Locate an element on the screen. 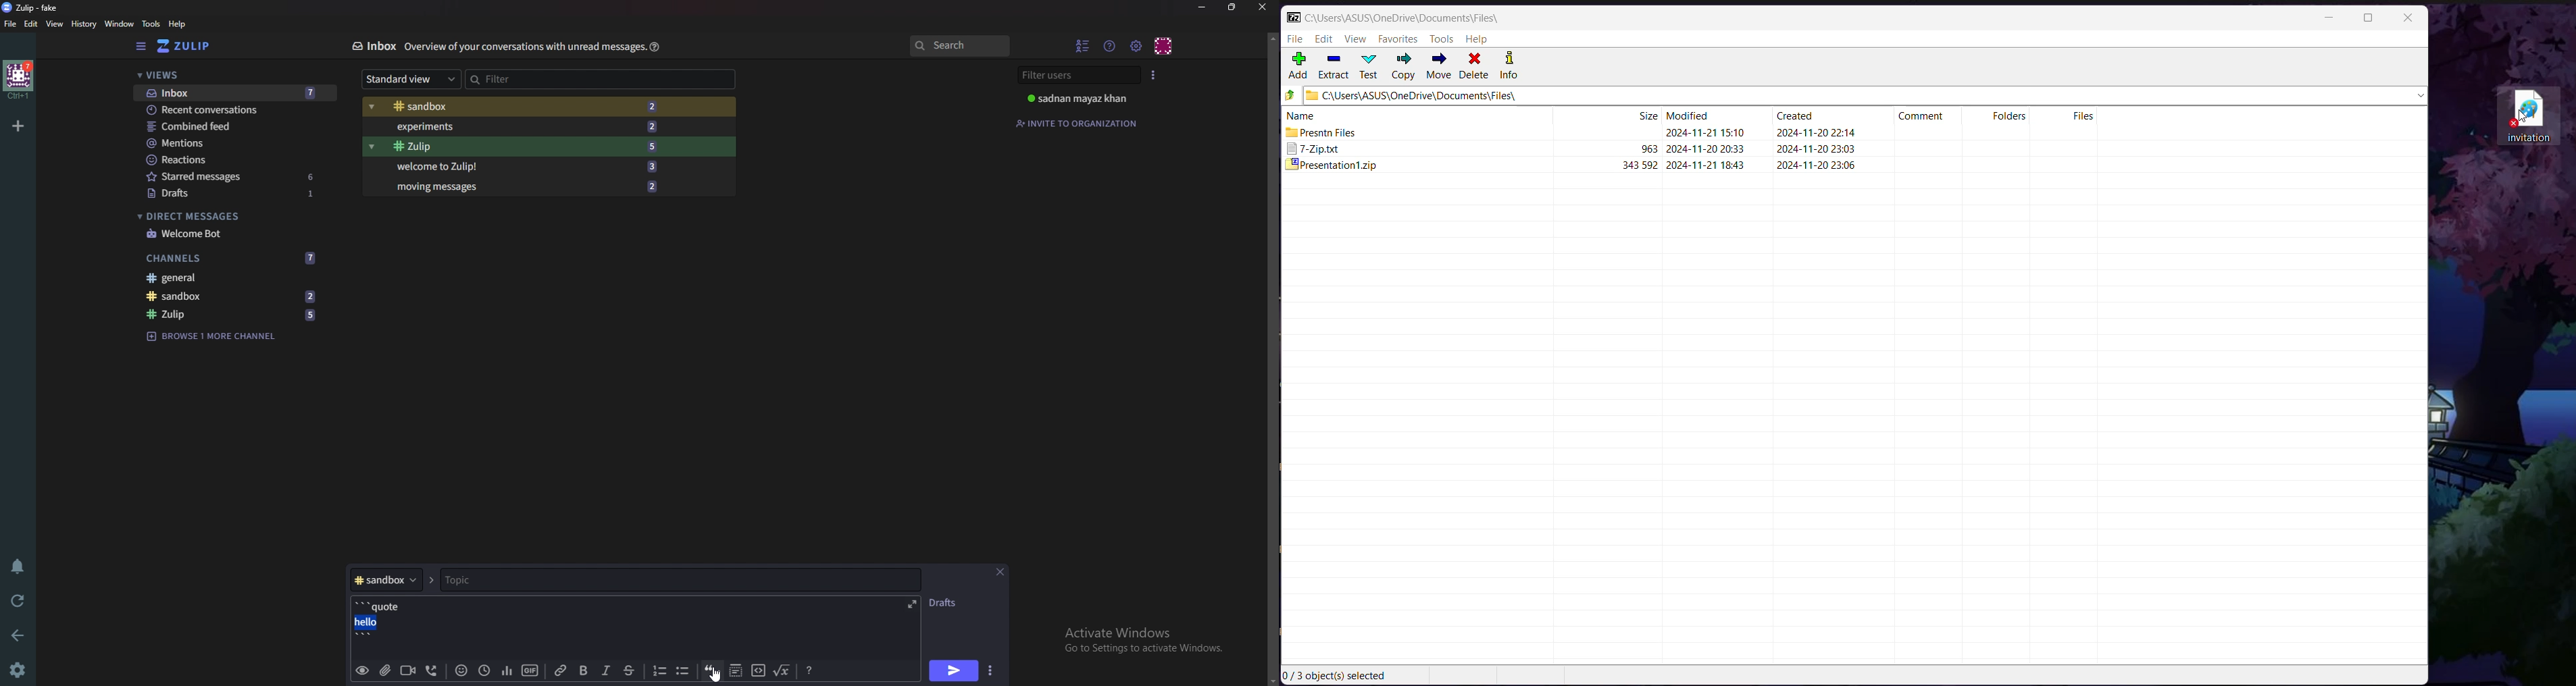  overview of your conservations with unread message is located at coordinates (523, 47).